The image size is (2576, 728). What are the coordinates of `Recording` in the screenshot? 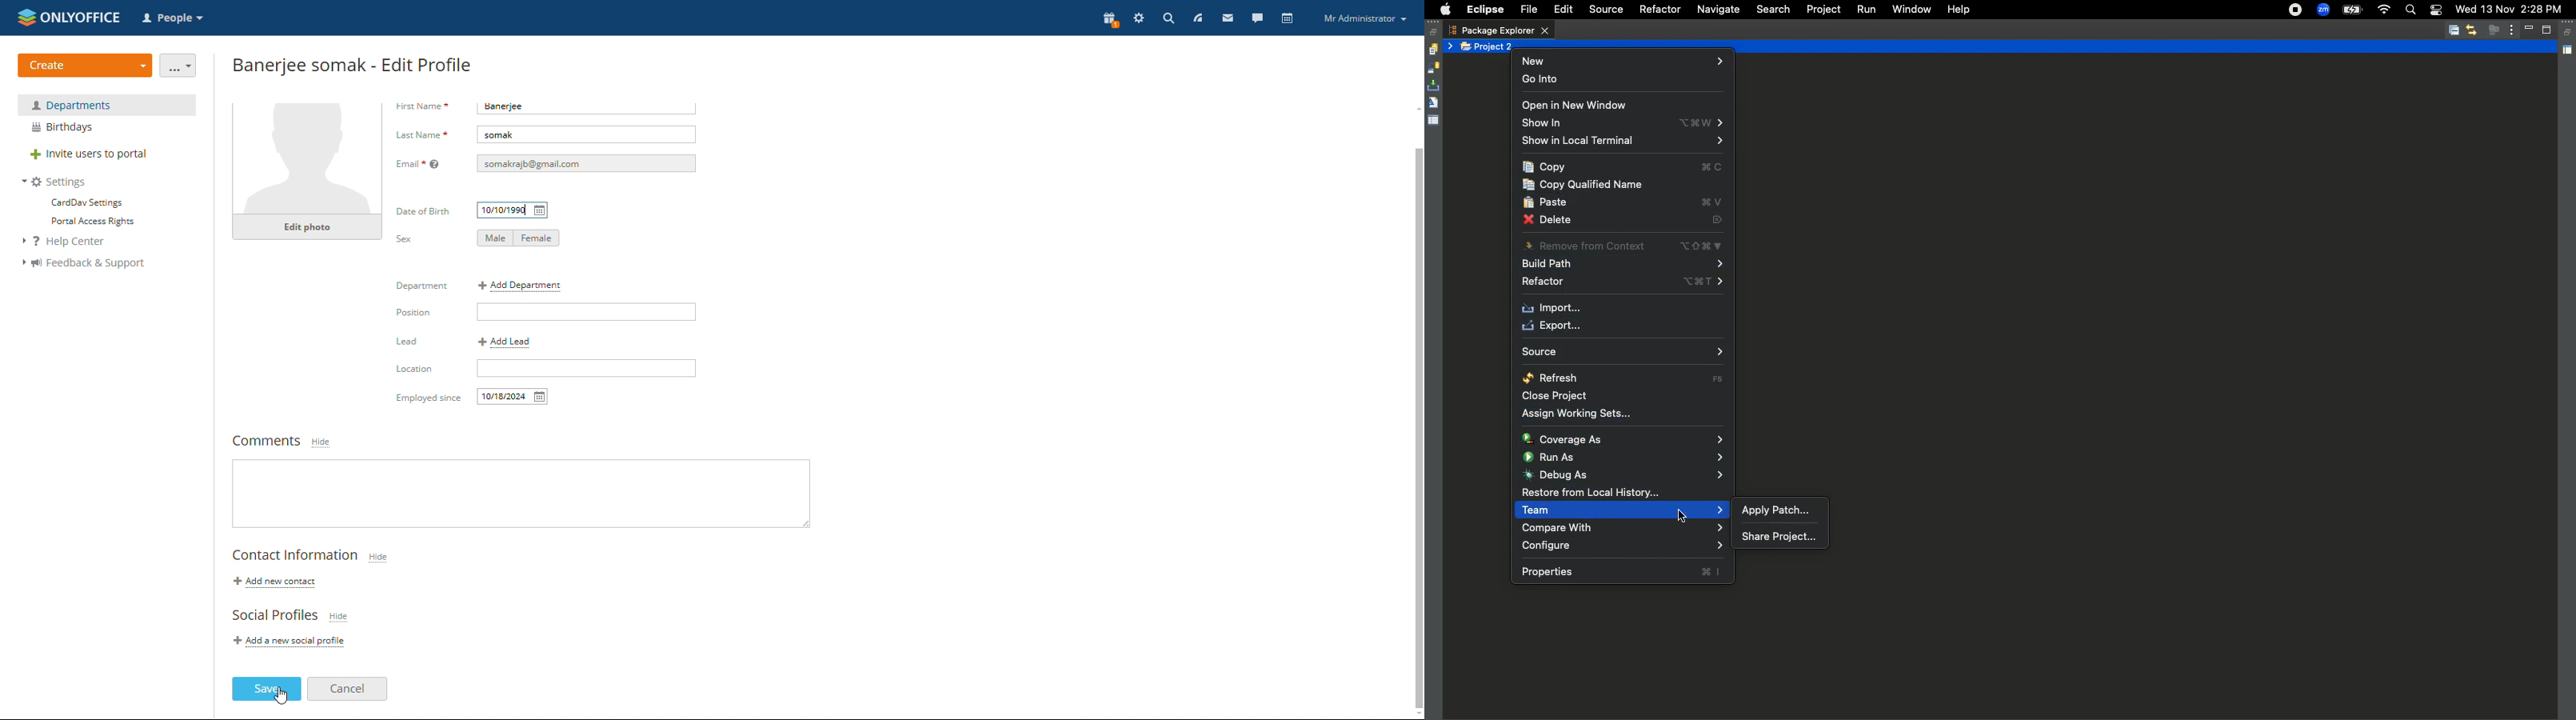 It's located at (2296, 10).